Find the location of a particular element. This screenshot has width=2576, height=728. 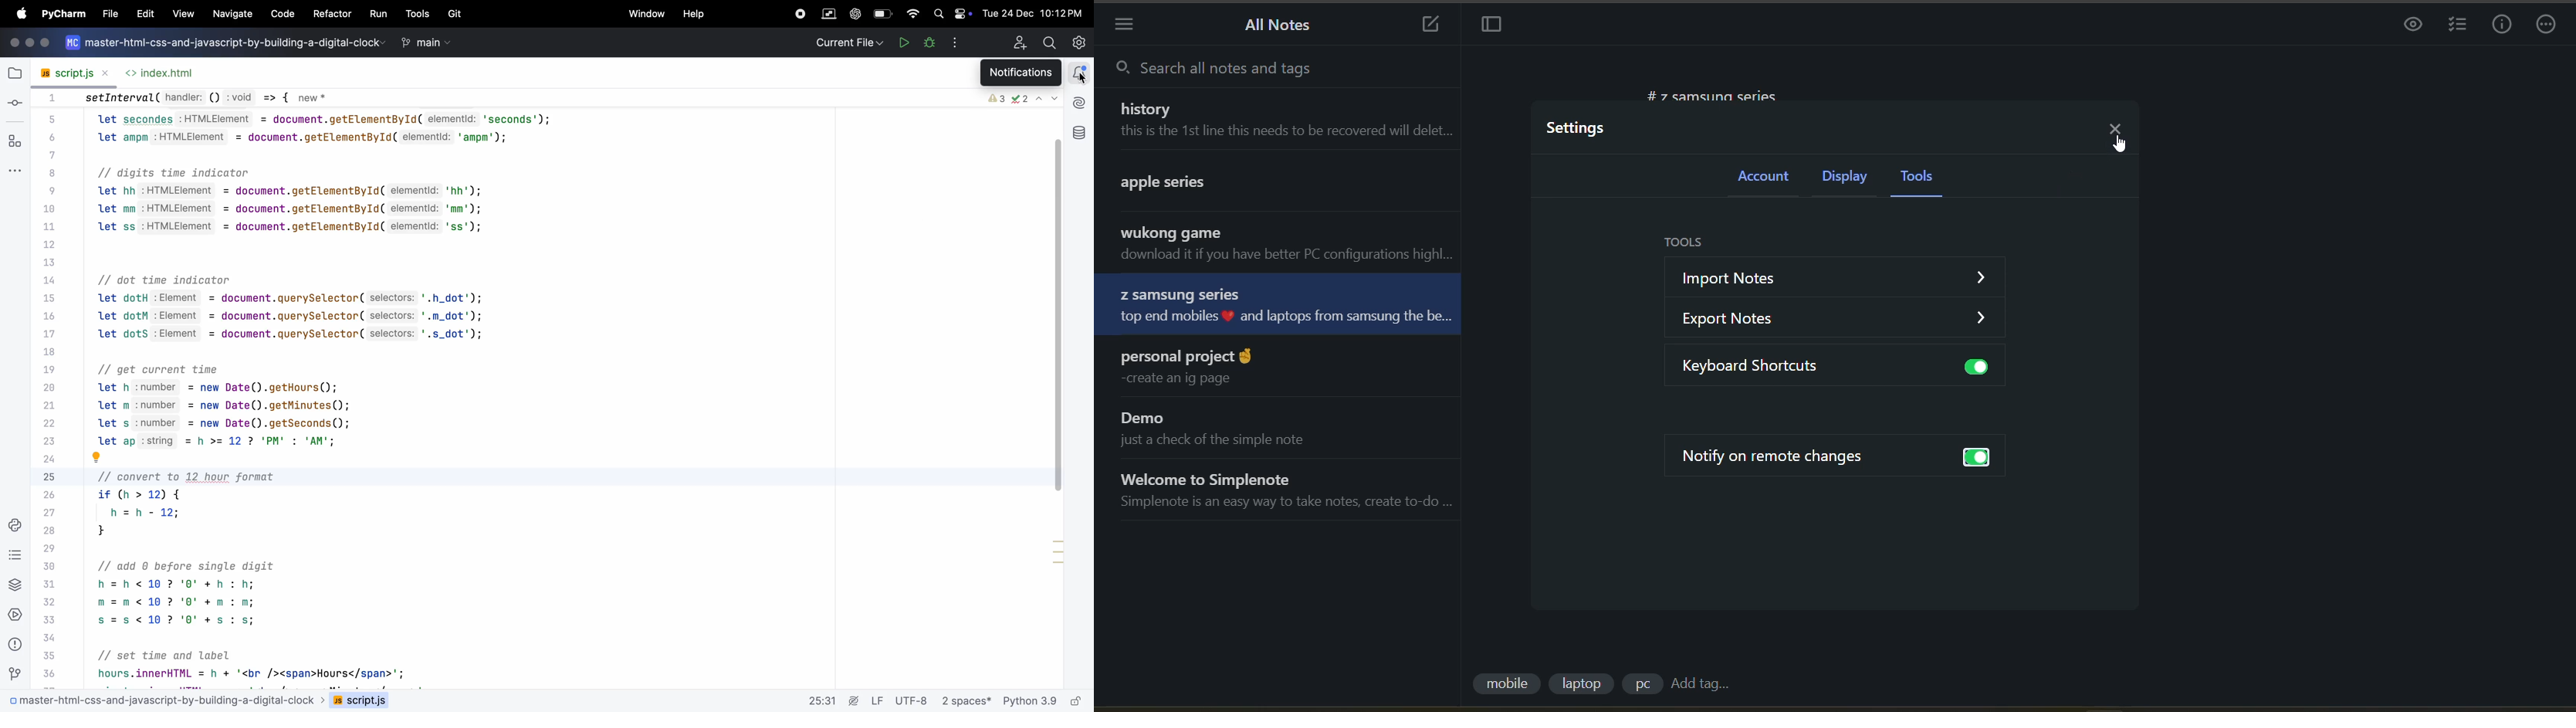

keyboard shortcuts is located at coordinates (1763, 366).